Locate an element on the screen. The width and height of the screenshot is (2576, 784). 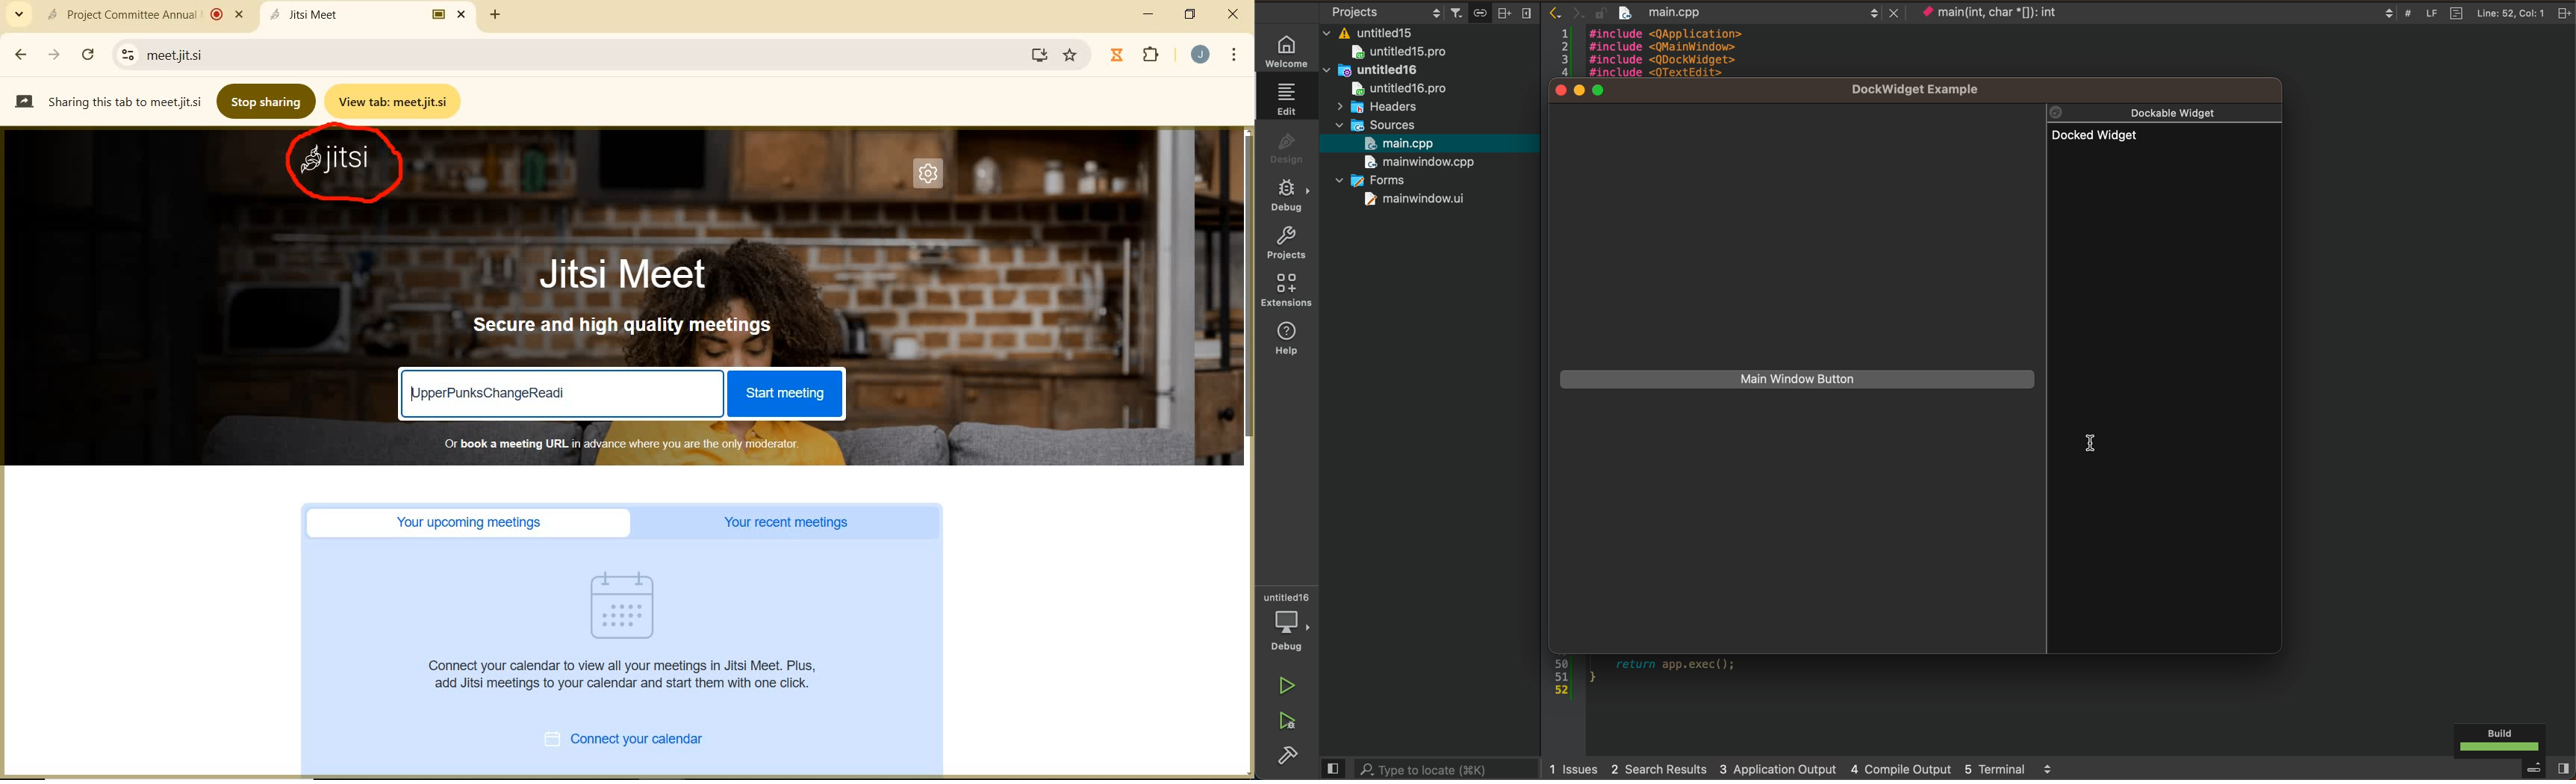
run is located at coordinates (1286, 685).